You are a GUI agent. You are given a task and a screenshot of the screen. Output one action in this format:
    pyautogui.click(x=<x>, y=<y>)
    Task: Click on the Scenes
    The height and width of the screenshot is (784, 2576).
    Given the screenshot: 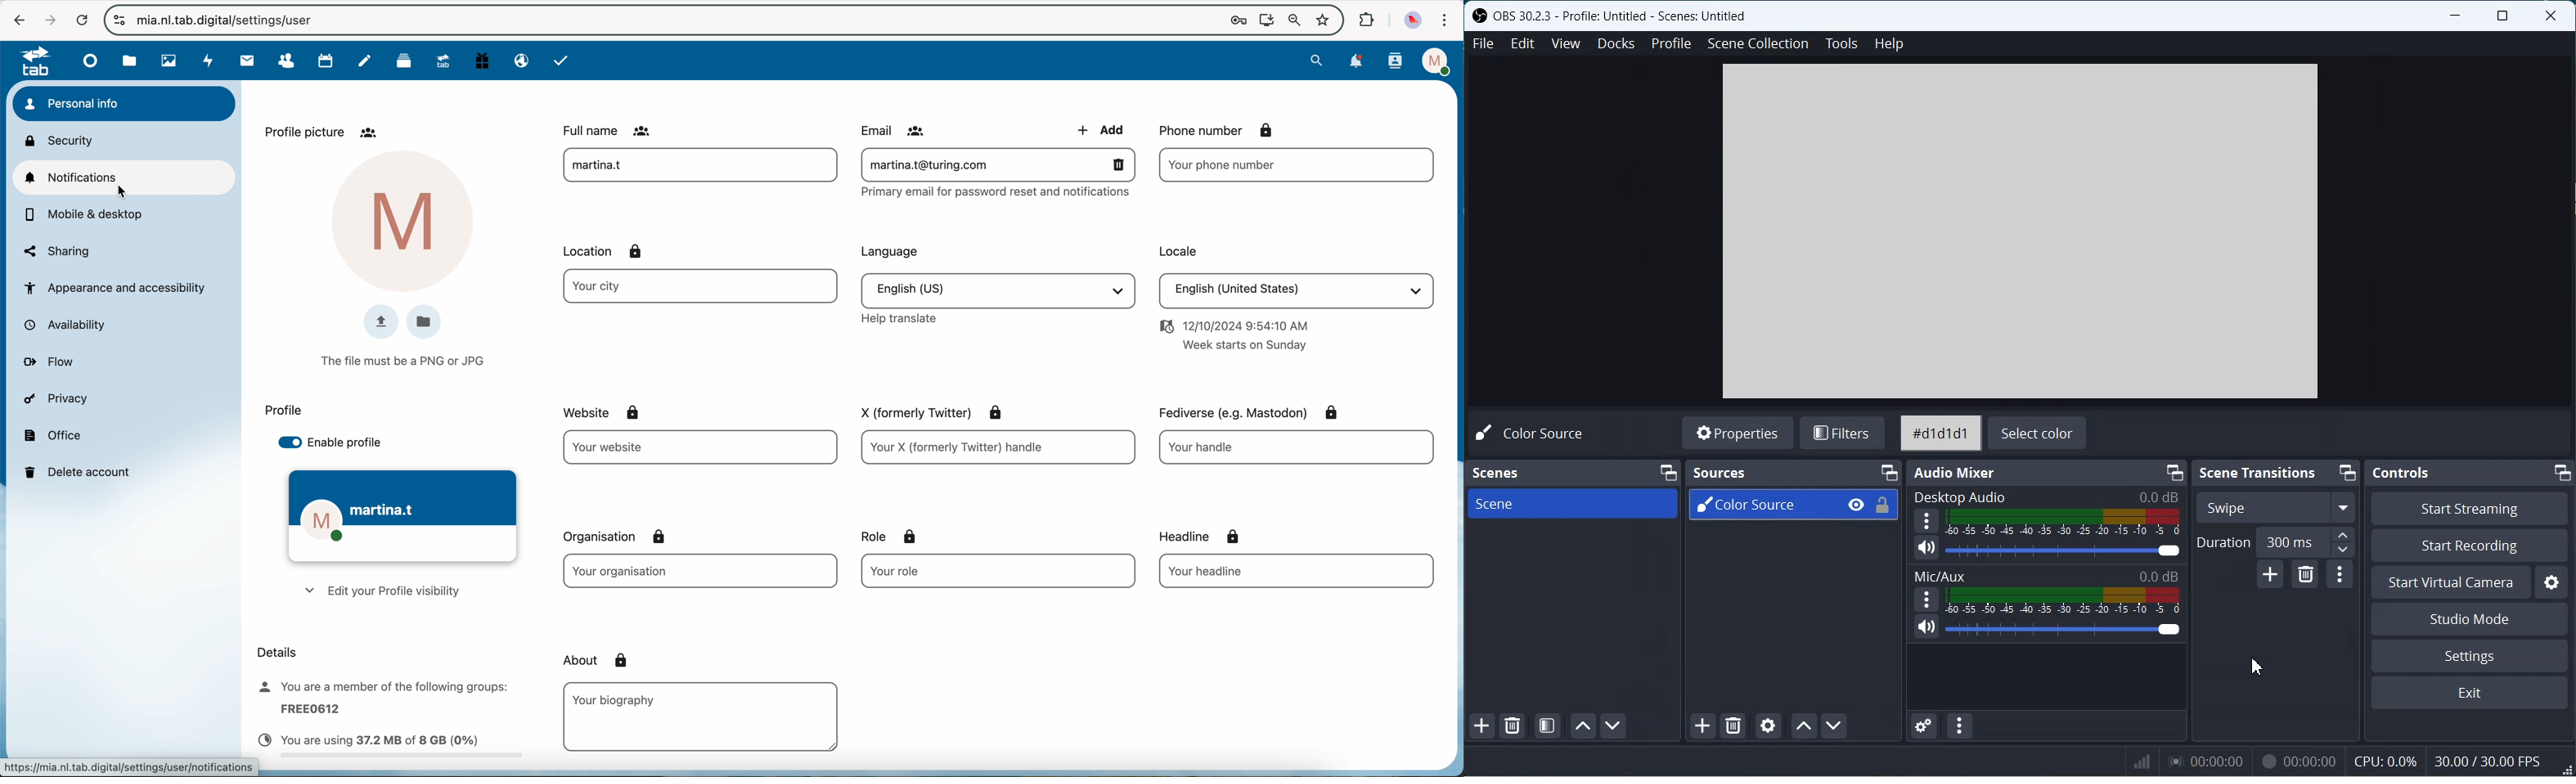 What is the action you would take?
    pyautogui.click(x=1504, y=474)
    